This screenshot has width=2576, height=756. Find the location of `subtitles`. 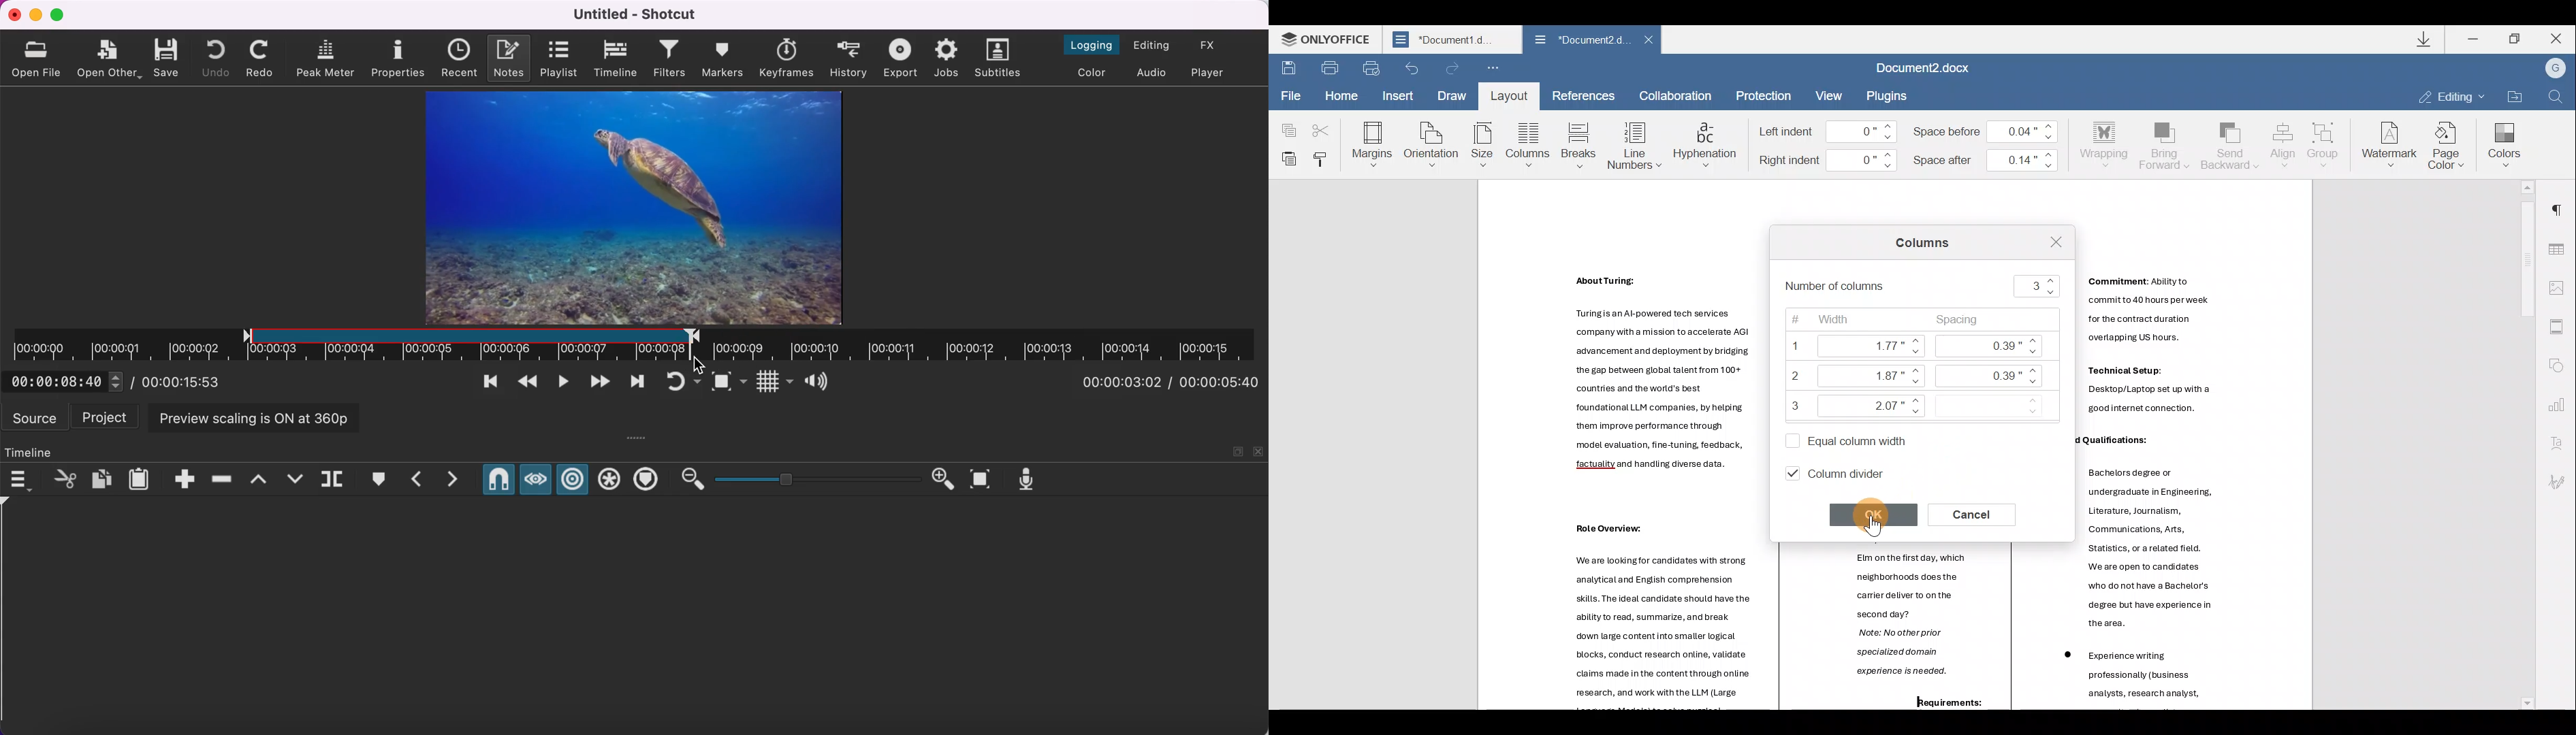

subtitles is located at coordinates (1002, 58).